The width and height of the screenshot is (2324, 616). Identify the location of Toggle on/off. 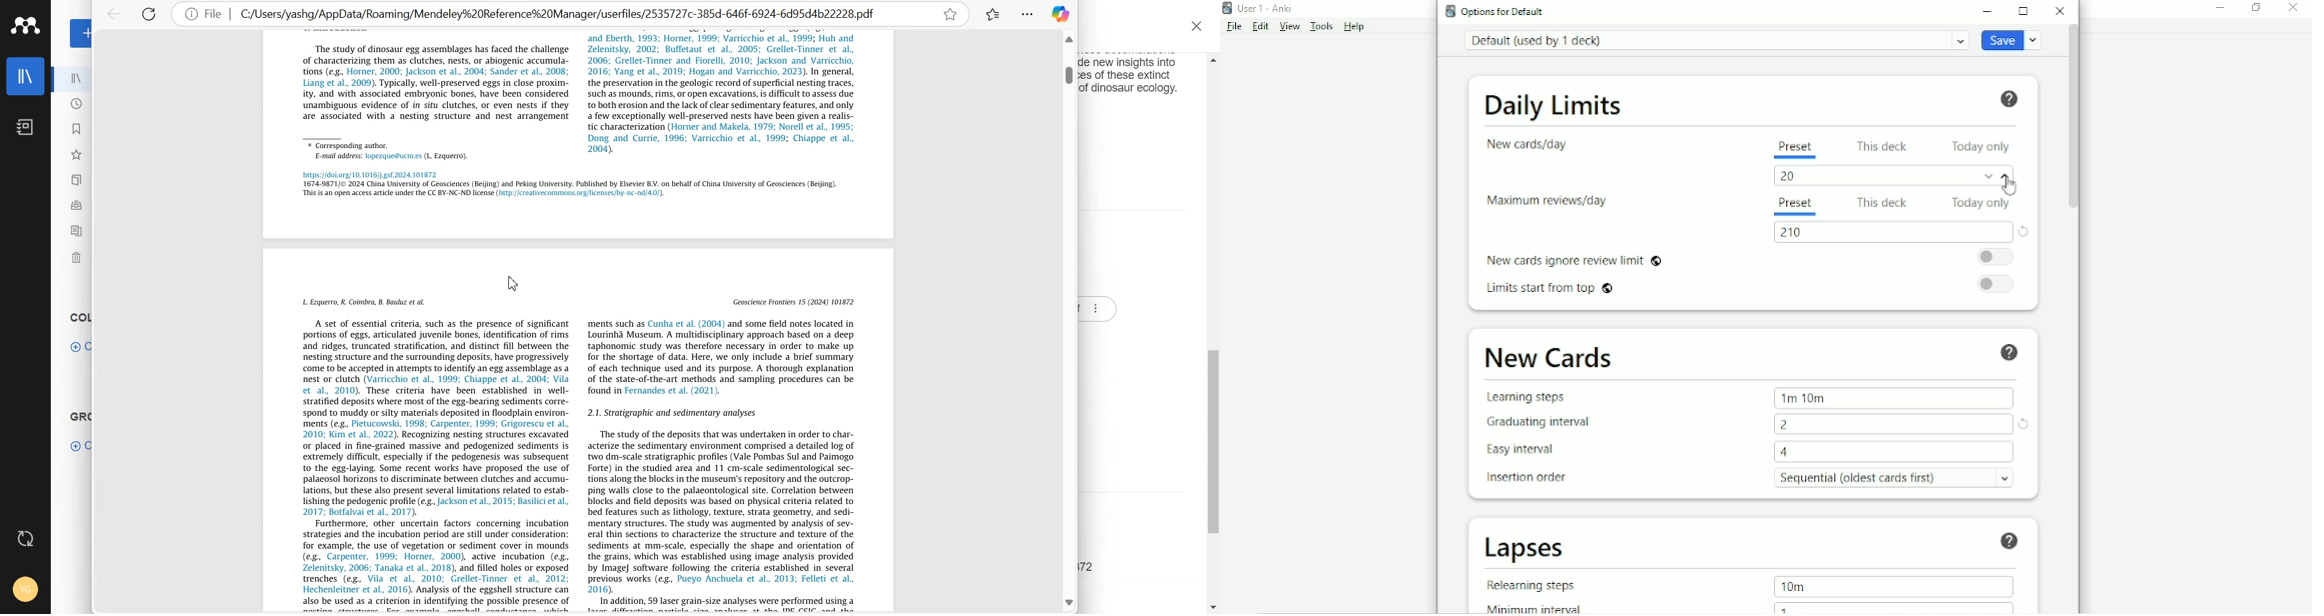
(1997, 256).